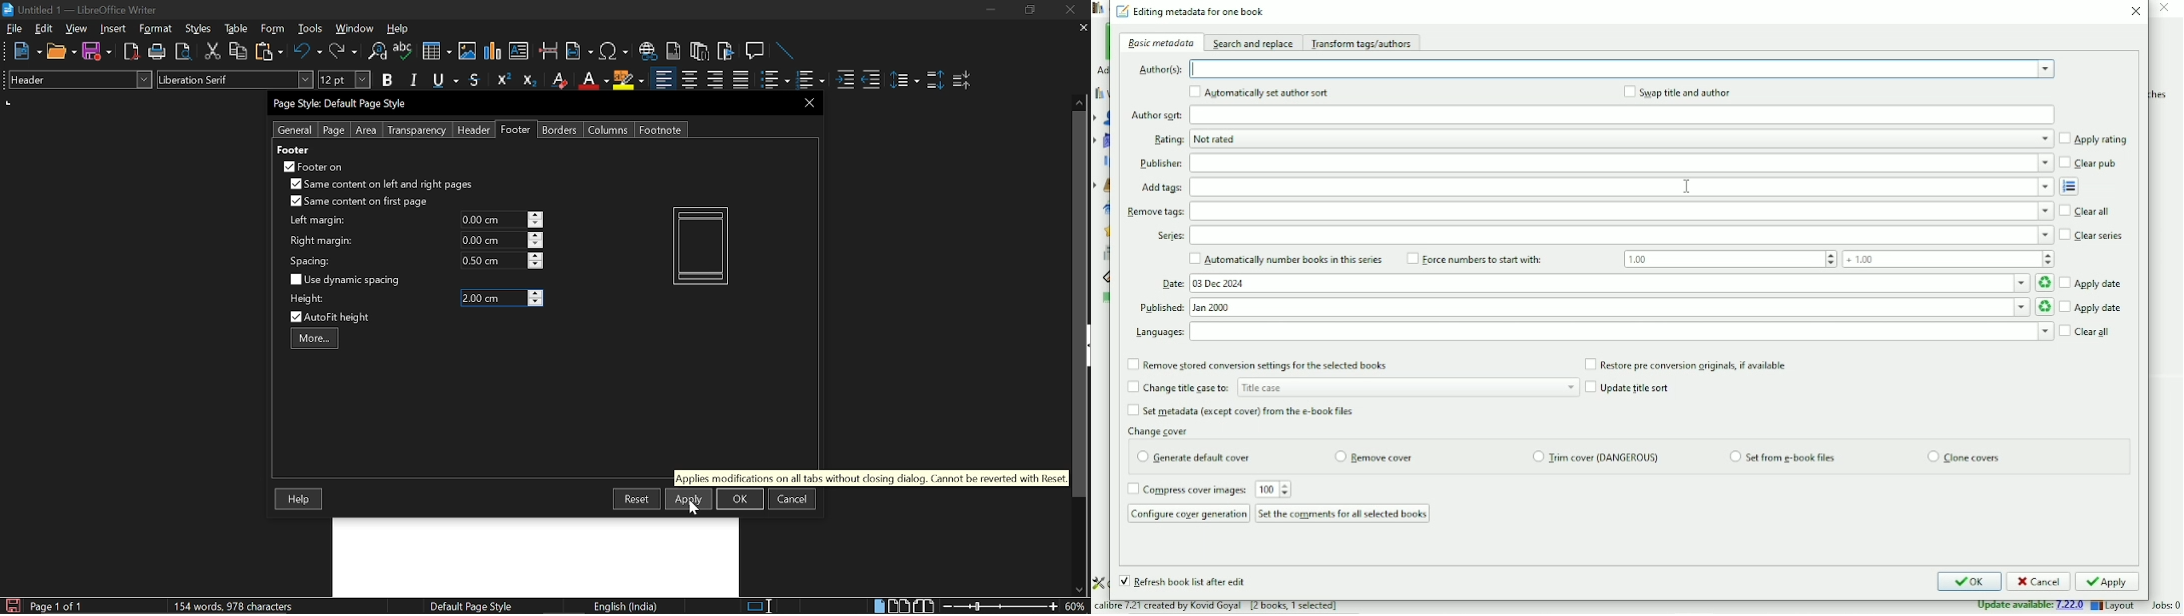 This screenshot has height=616, width=2184. What do you see at coordinates (1028, 10) in the screenshot?
I see `Restore down` at bounding box center [1028, 10].